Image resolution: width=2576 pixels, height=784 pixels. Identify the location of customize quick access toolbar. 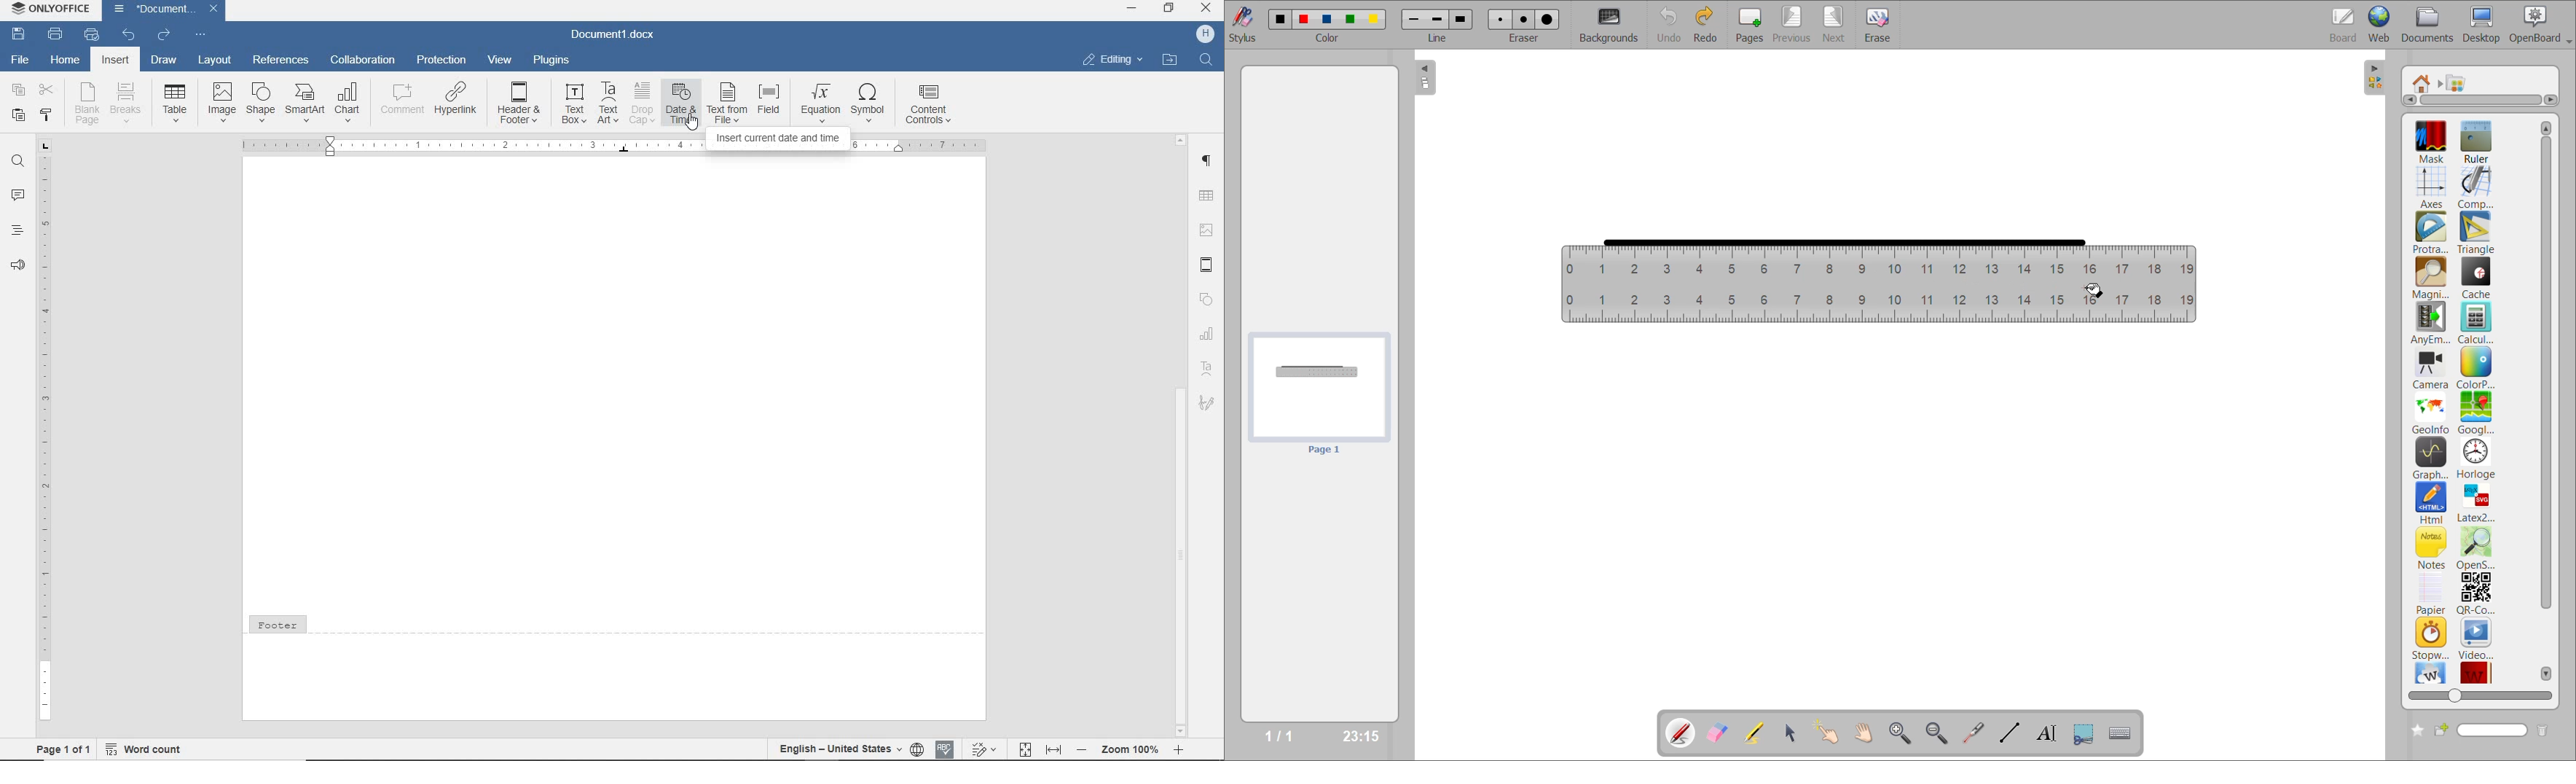
(200, 35).